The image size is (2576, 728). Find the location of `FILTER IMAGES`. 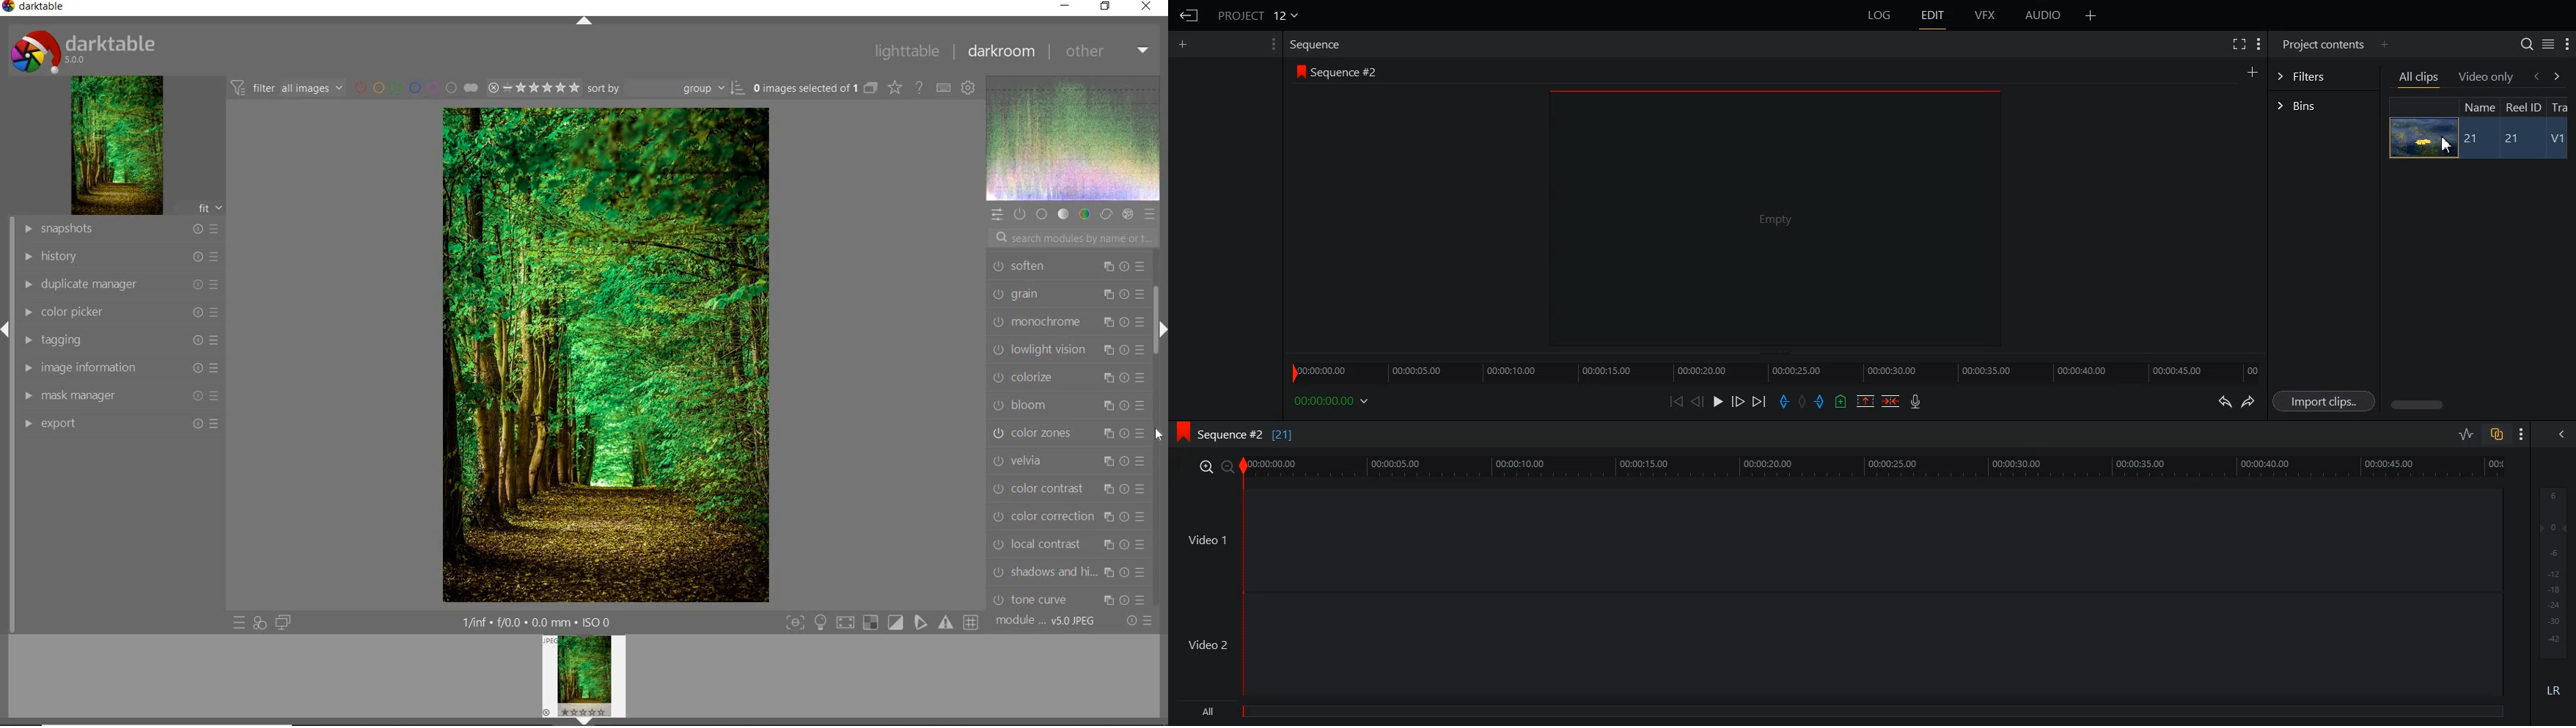

FILTER IMAGES is located at coordinates (286, 88).